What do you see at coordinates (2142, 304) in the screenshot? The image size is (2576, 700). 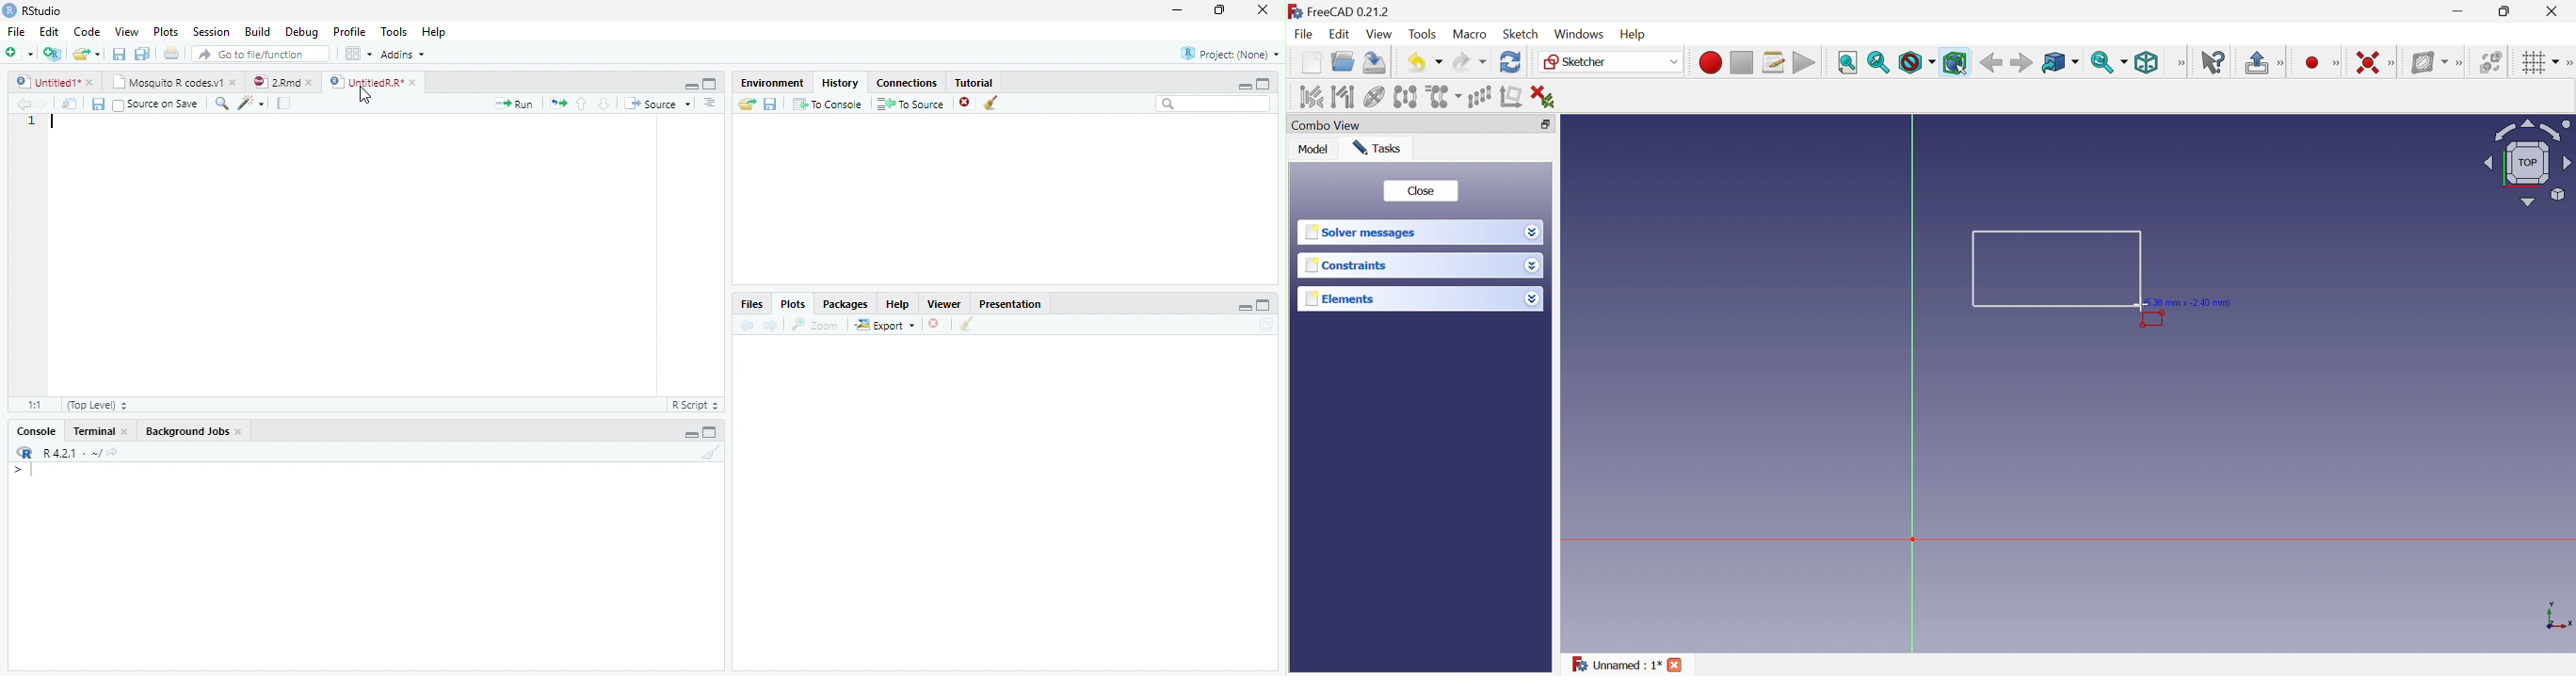 I see `cursor` at bounding box center [2142, 304].